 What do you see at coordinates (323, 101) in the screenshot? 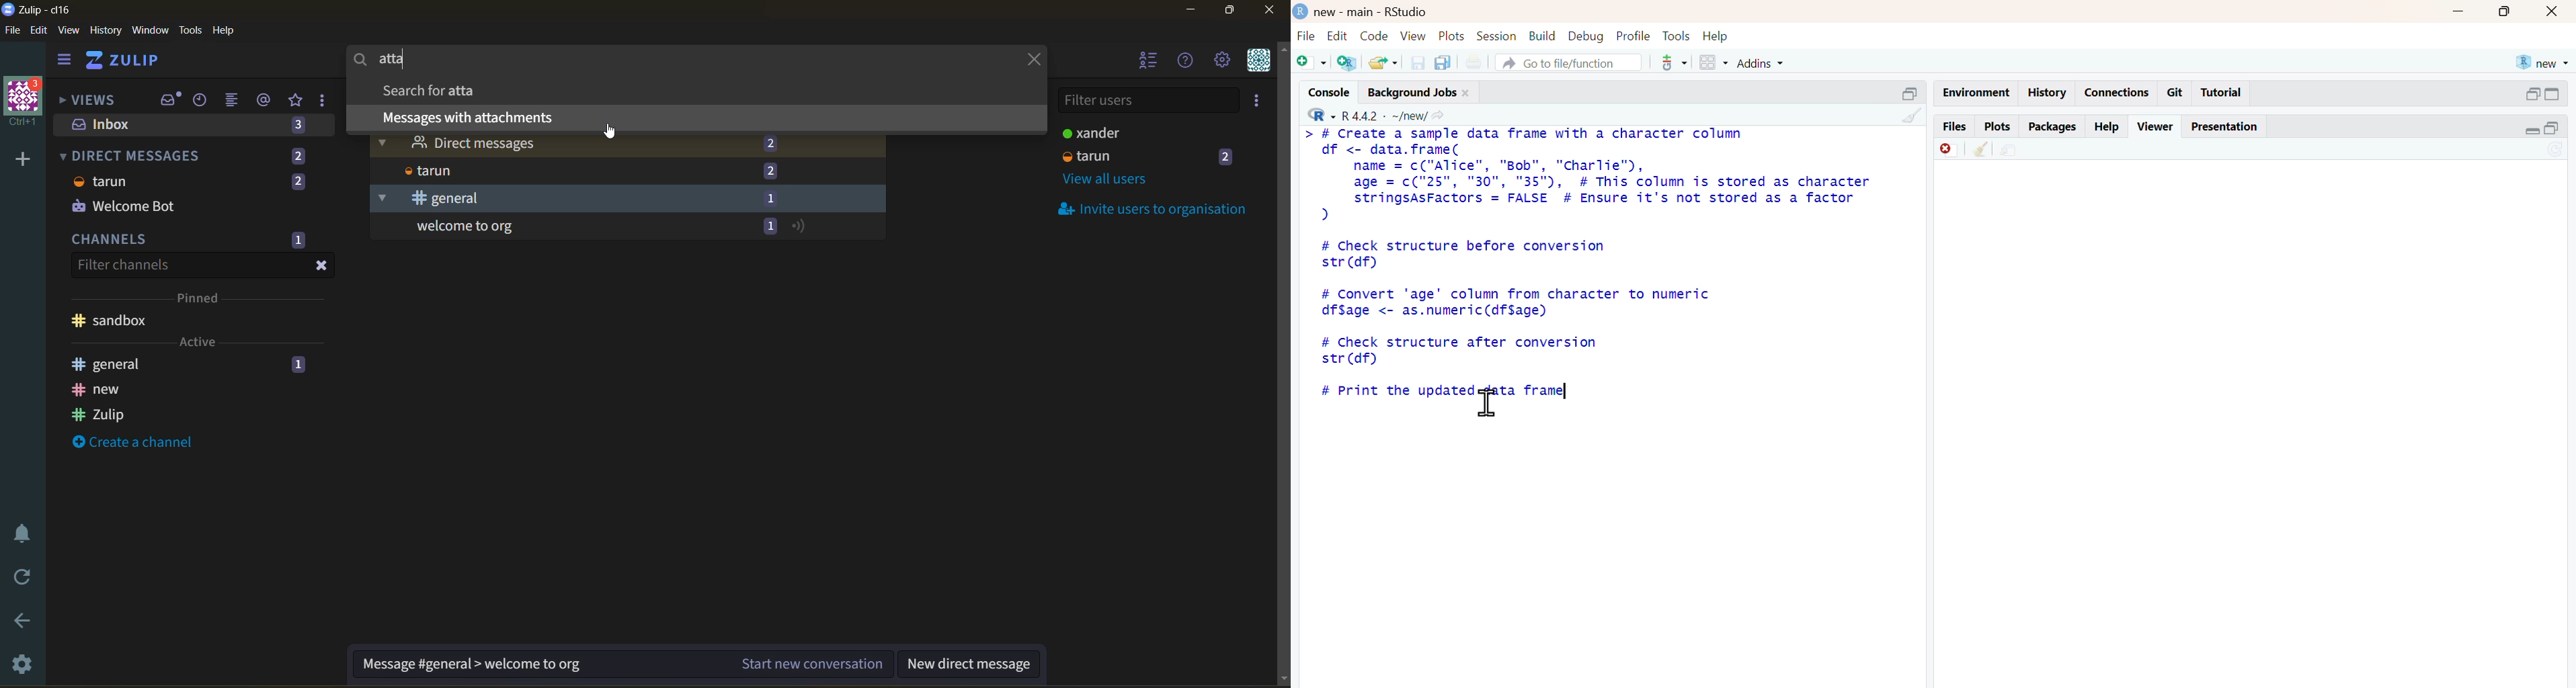
I see `drafts and reactions` at bounding box center [323, 101].